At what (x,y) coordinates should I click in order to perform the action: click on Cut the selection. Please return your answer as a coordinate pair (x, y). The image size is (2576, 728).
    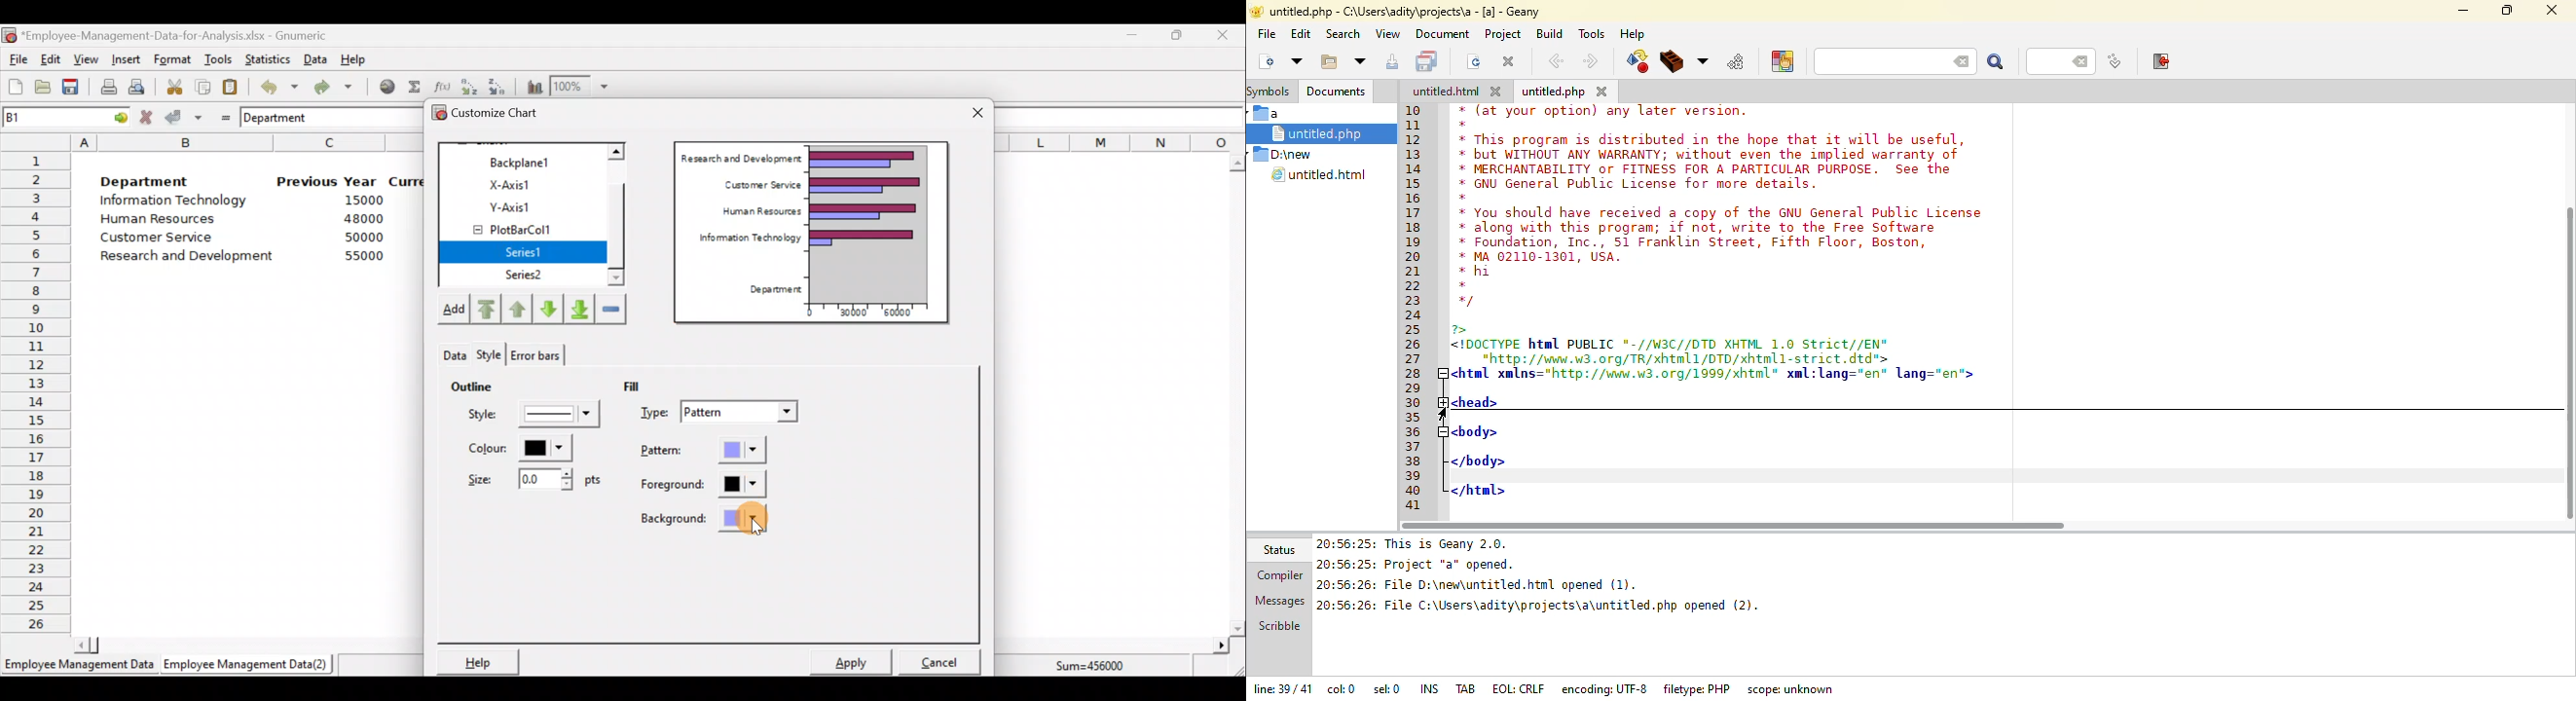
    Looking at the image, I should click on (171, 85).